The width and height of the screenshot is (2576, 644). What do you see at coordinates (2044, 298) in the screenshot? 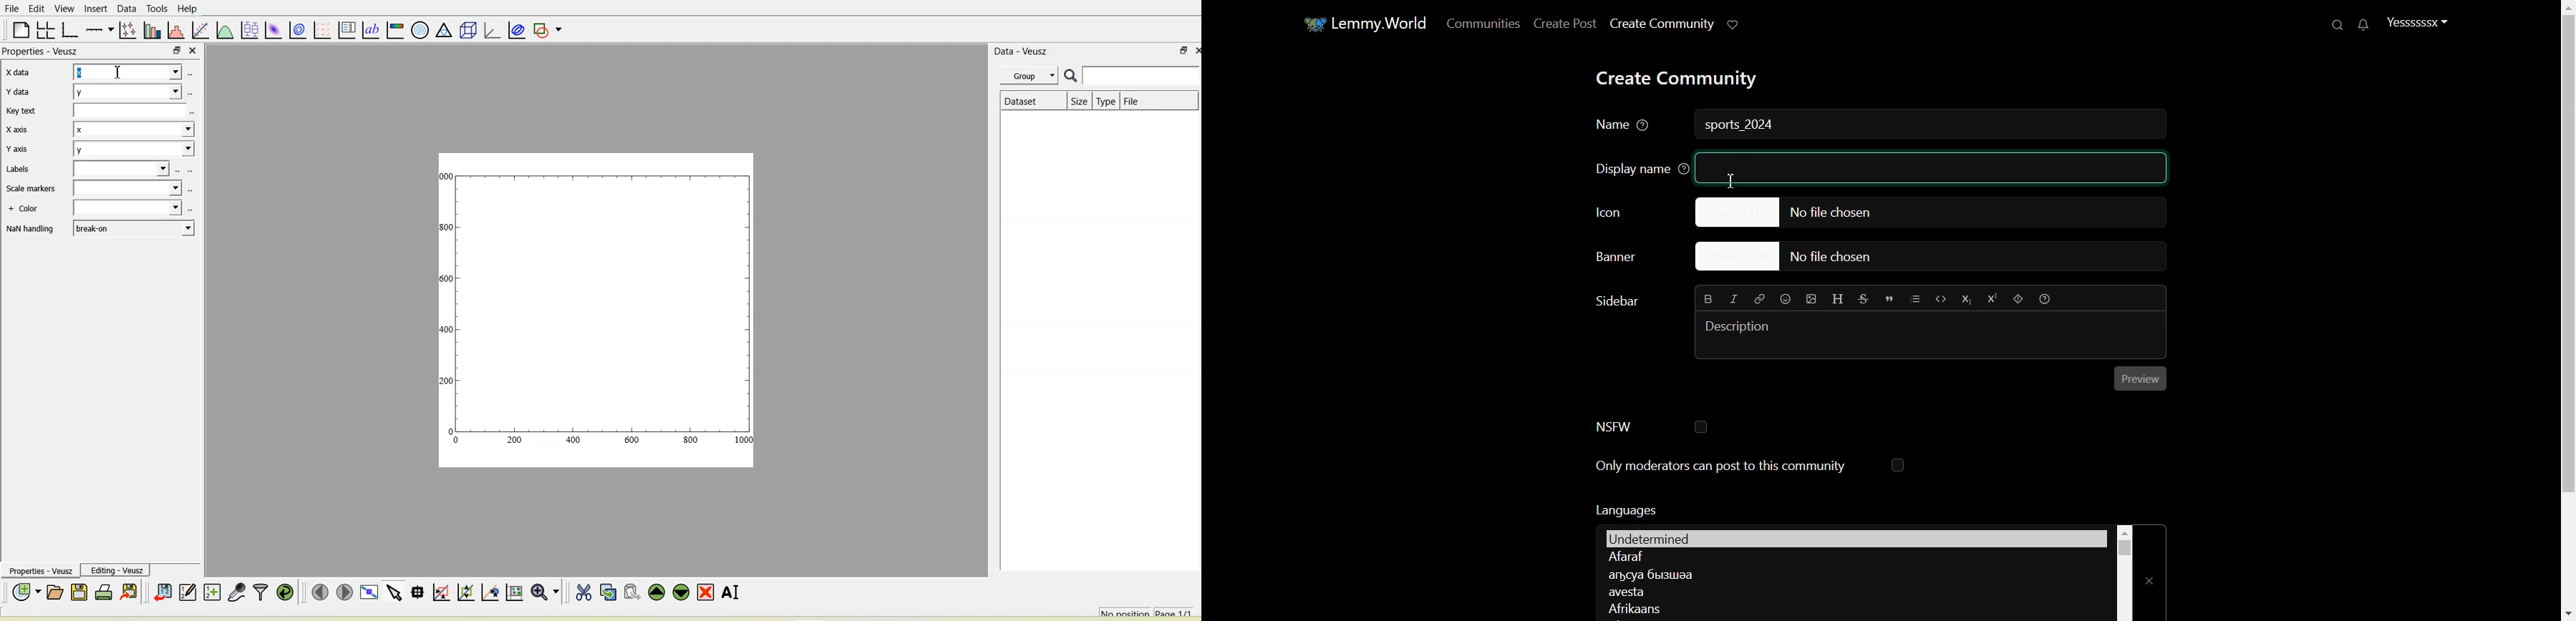
I see `Formatting Help` at bounding box center [2044, 298].